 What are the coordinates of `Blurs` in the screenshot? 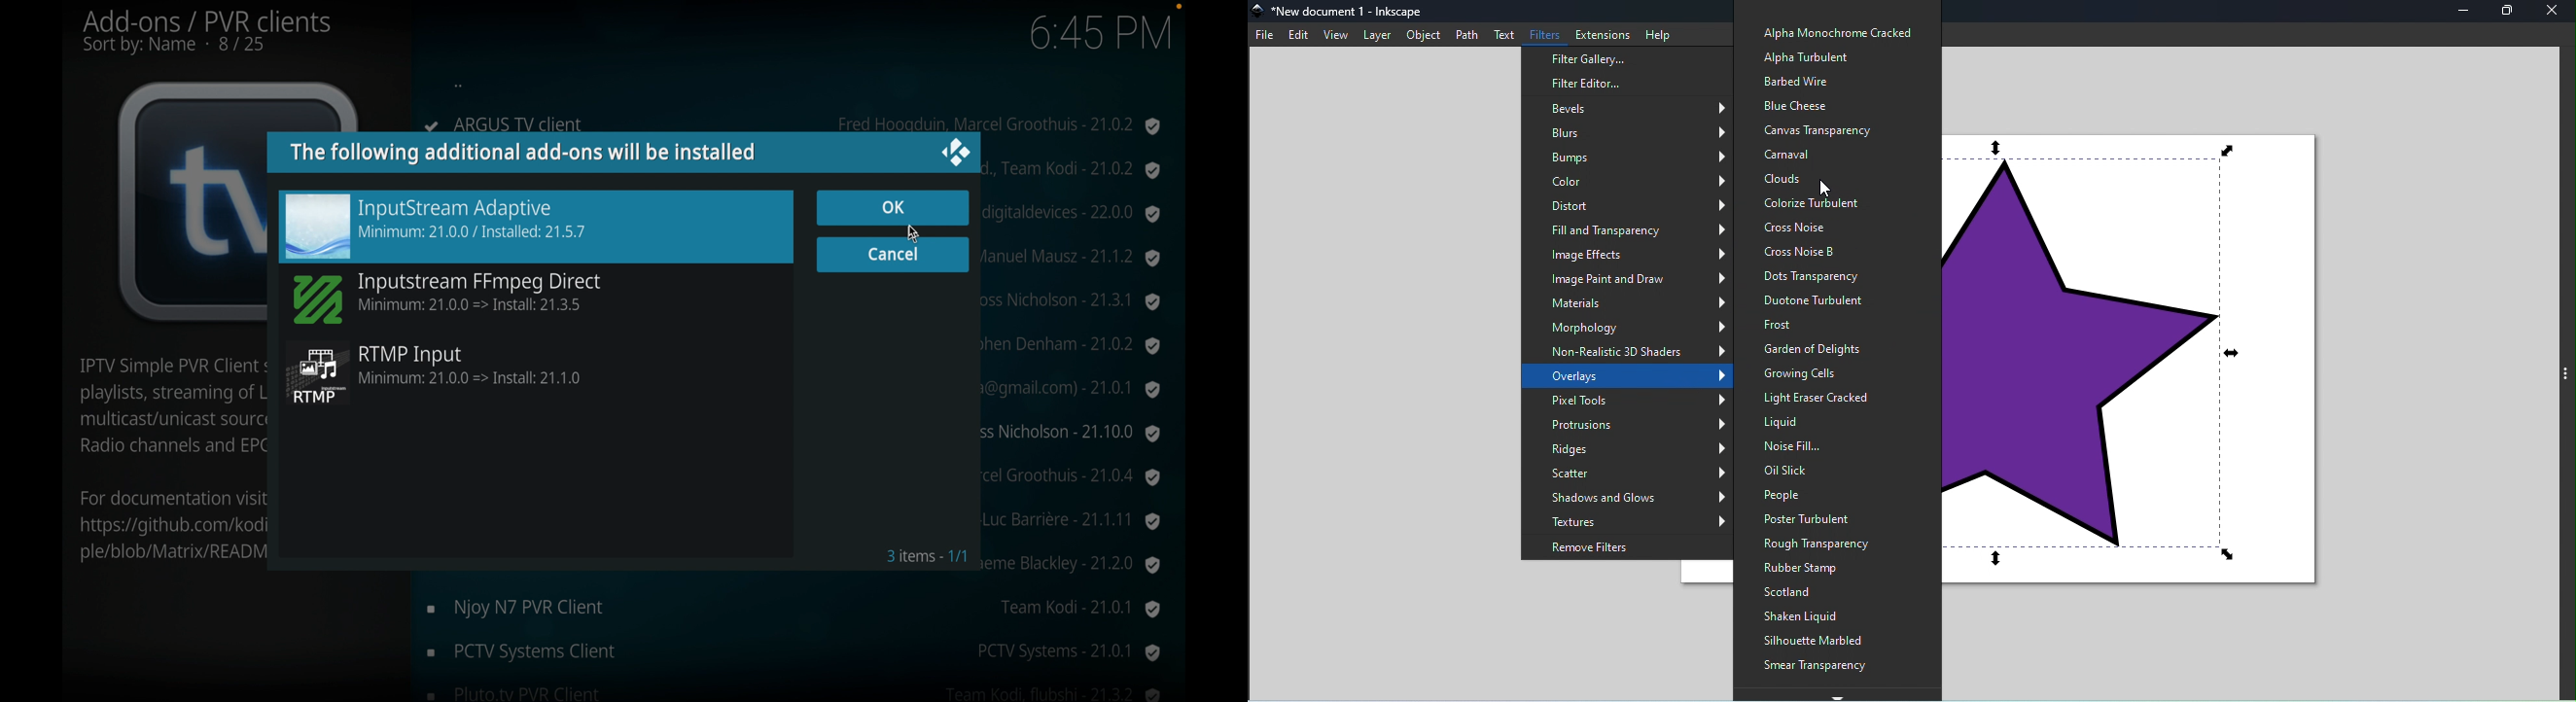 It's located at (1635, 132).